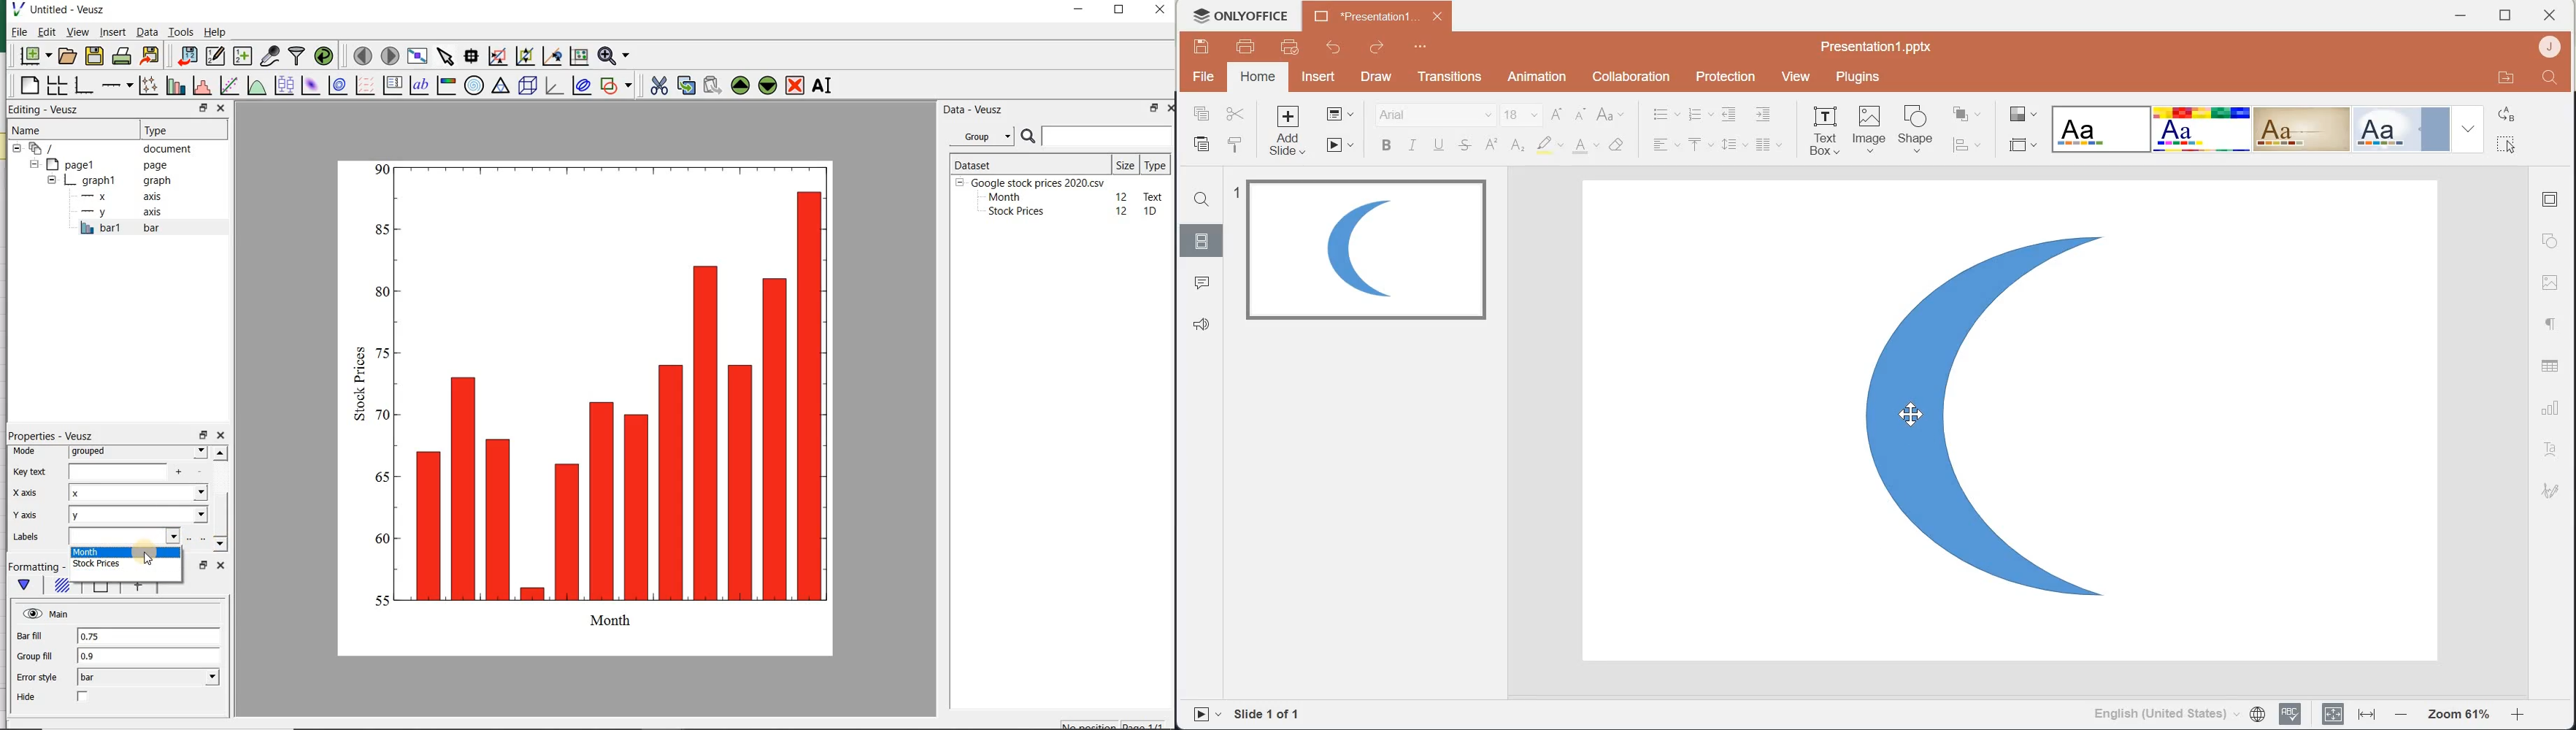  I want to click on Zoom out, so click(2400, 715).